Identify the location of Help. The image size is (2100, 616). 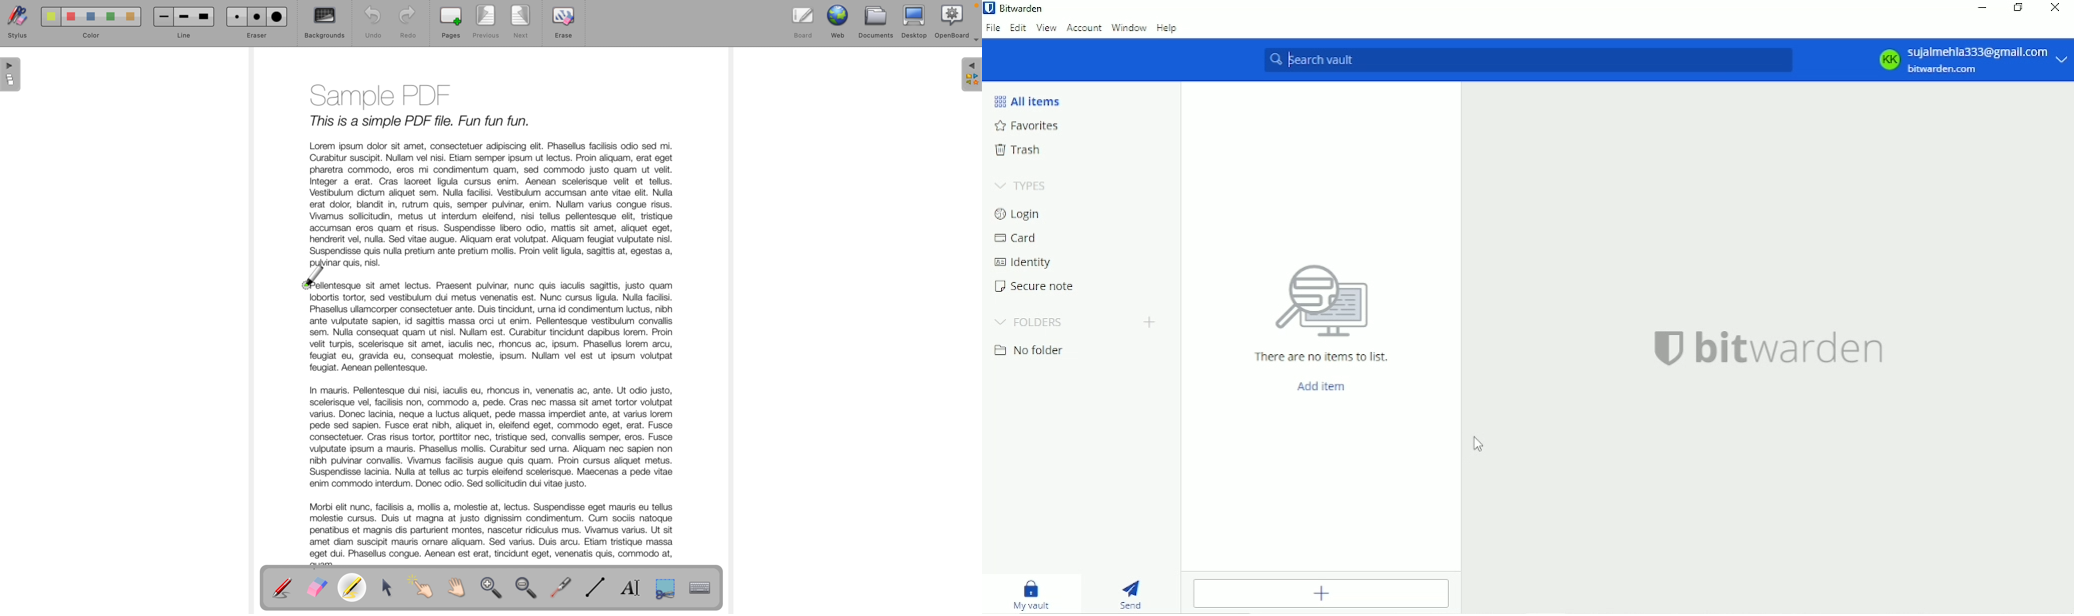
(1170, 28).